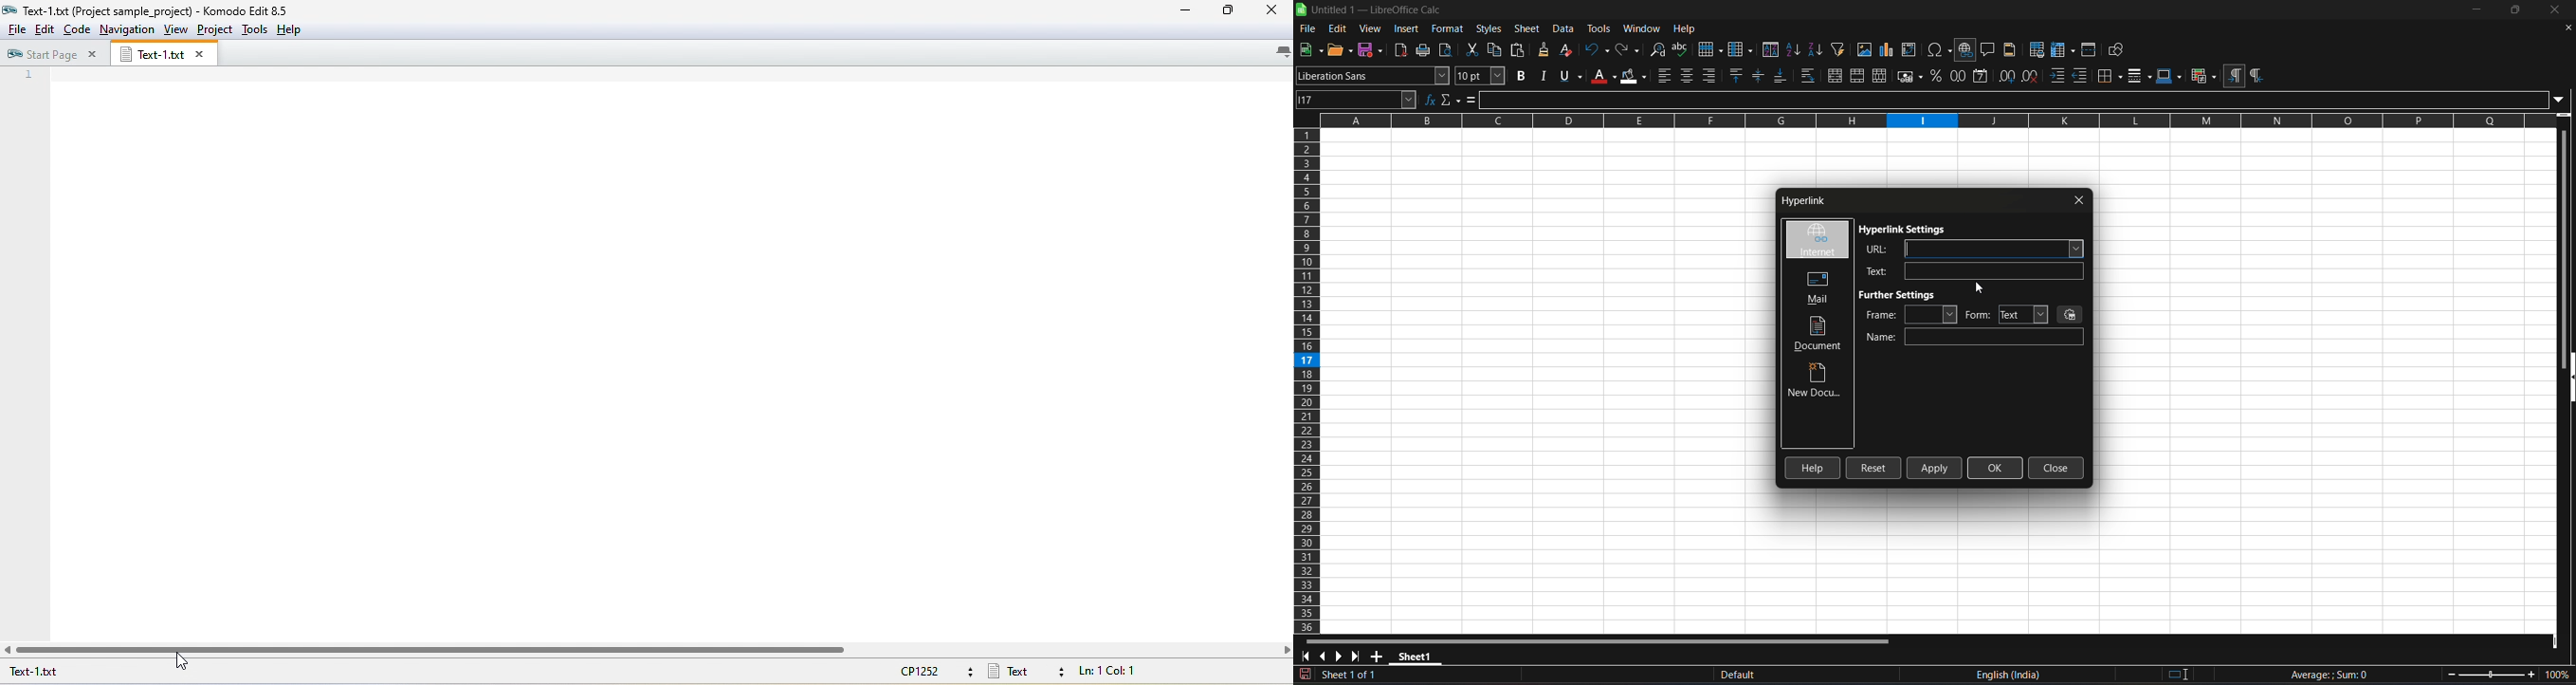  Describe the element at coordinates (1966, 50) in the screenshot. I see `insert hyperlink` at that location.